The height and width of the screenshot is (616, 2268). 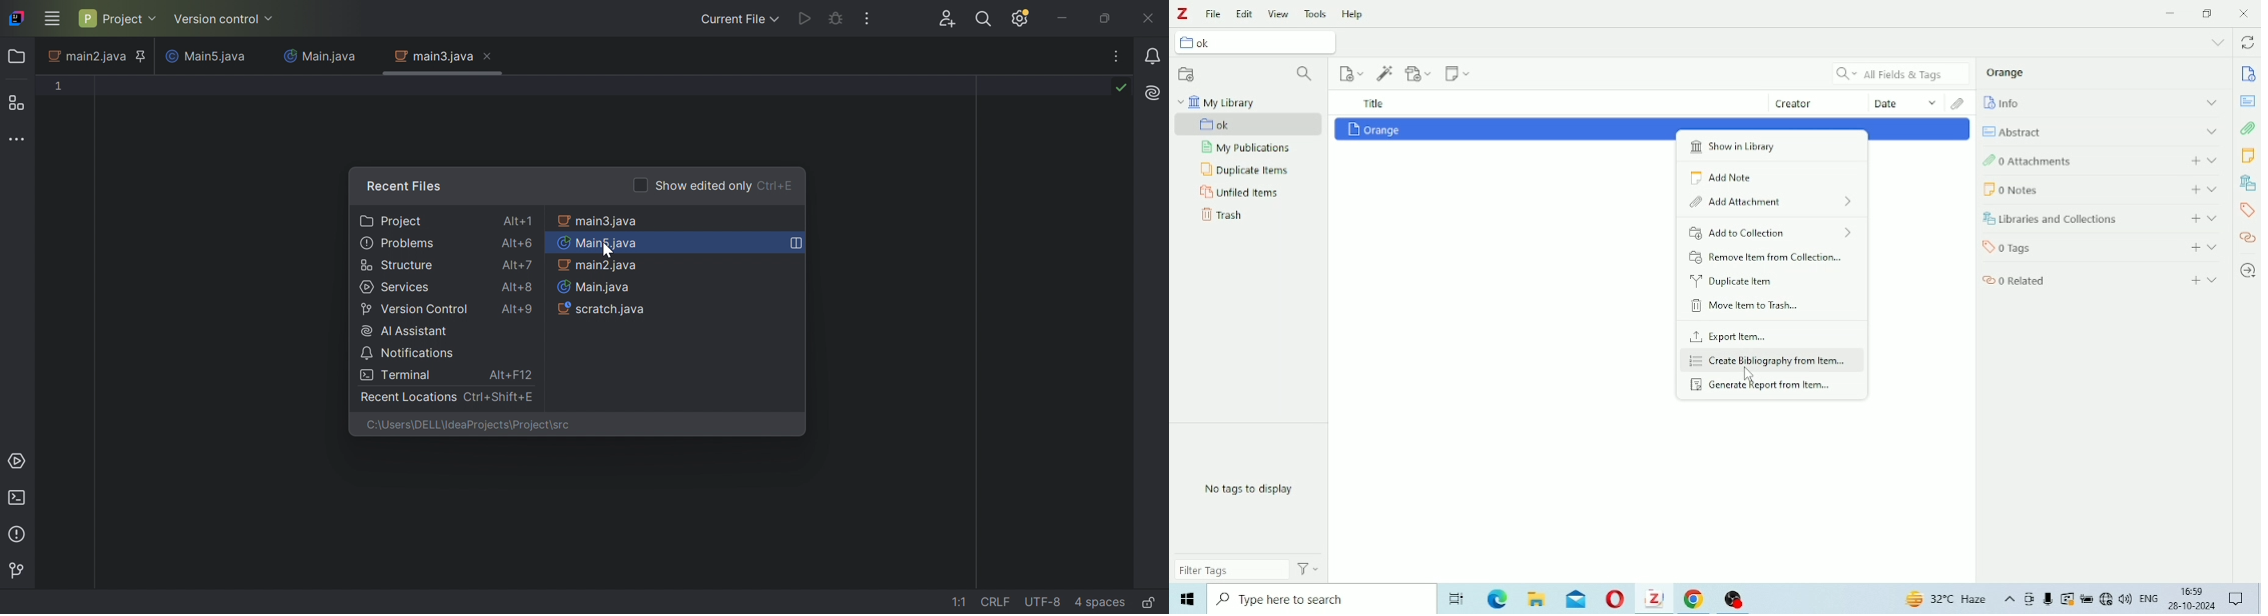 I want to click on Duplicate Item, so click(x=1731, y=281).